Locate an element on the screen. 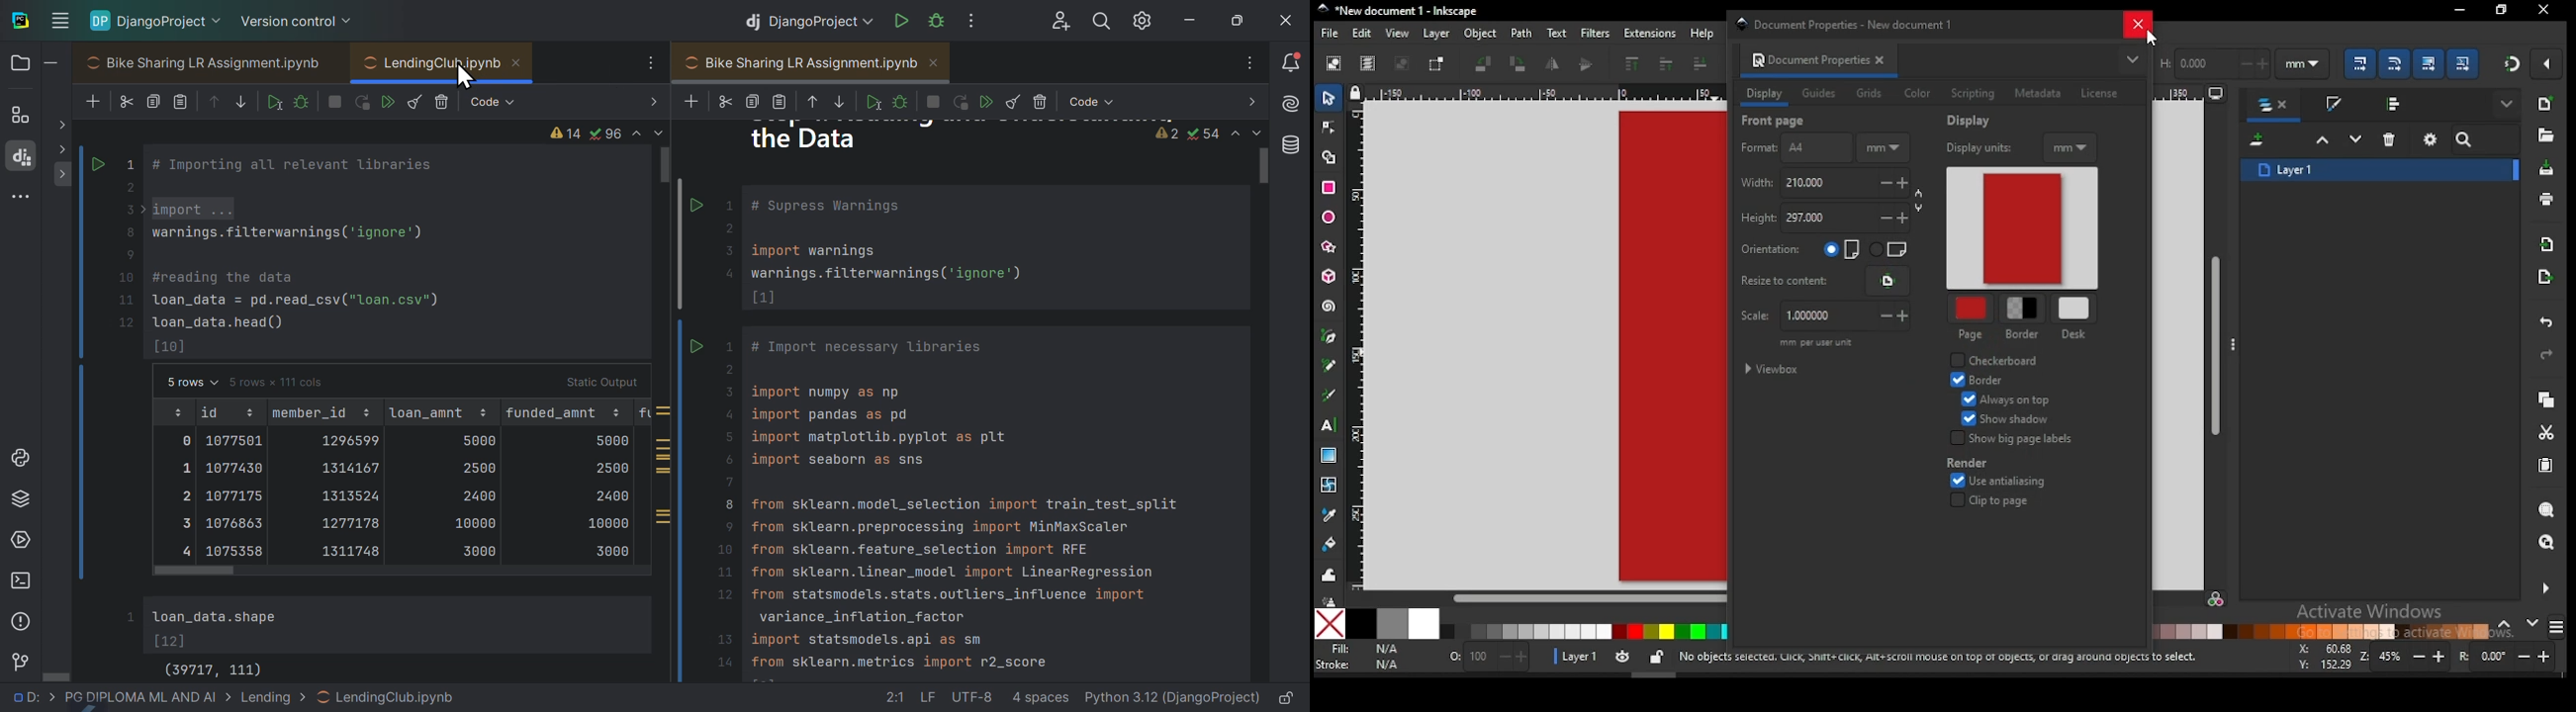  file is located at coordinates (1330, 36).